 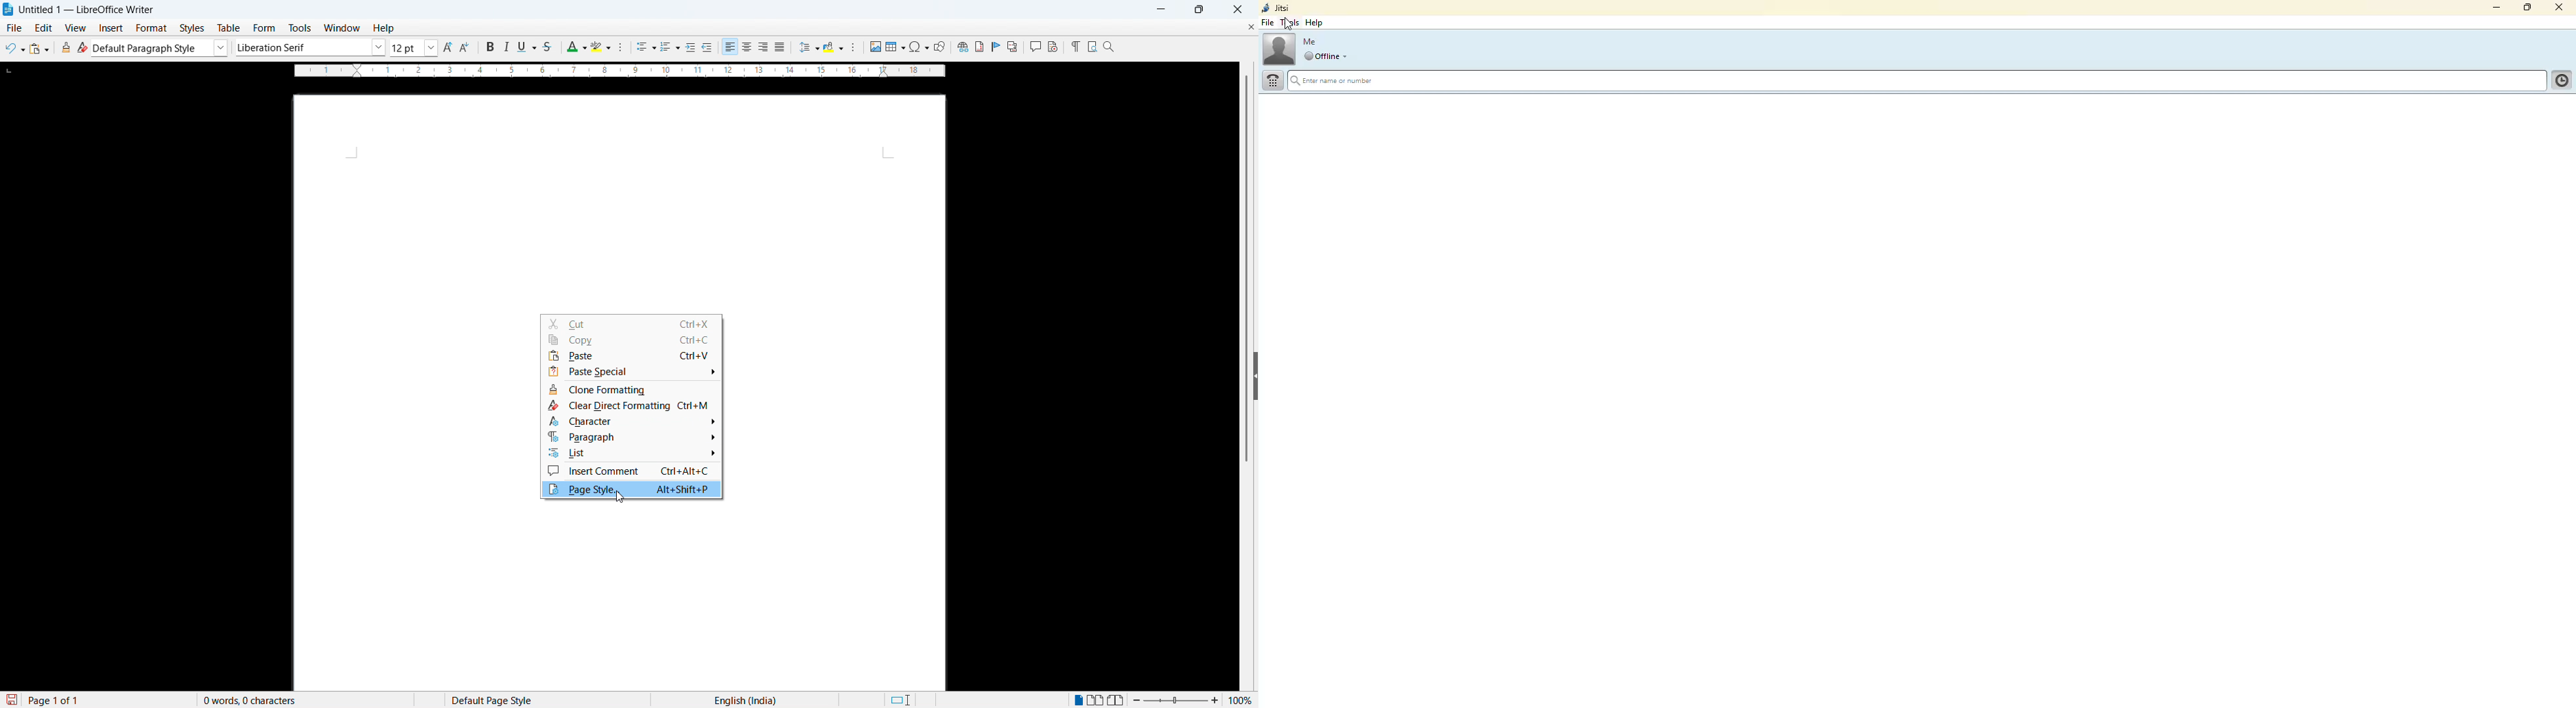 What do you see at coordinates (624, 48) in the screenshot?
I see `Character ` at bounding box center [624, 48].